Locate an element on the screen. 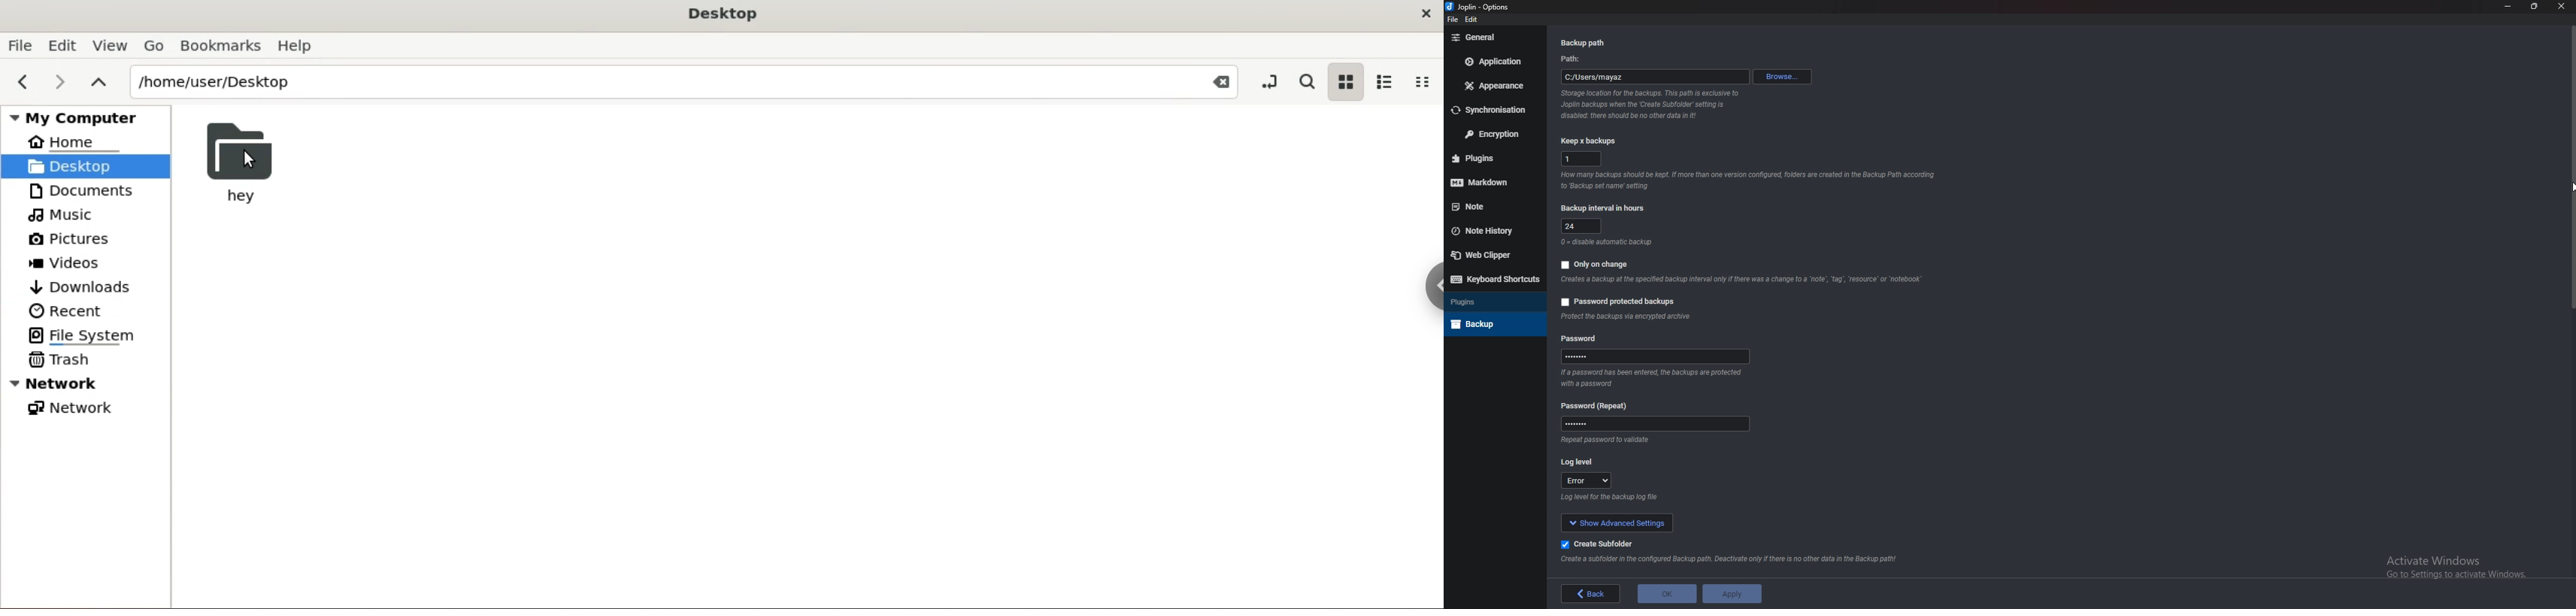  close is located at coordinates (1420, 15).